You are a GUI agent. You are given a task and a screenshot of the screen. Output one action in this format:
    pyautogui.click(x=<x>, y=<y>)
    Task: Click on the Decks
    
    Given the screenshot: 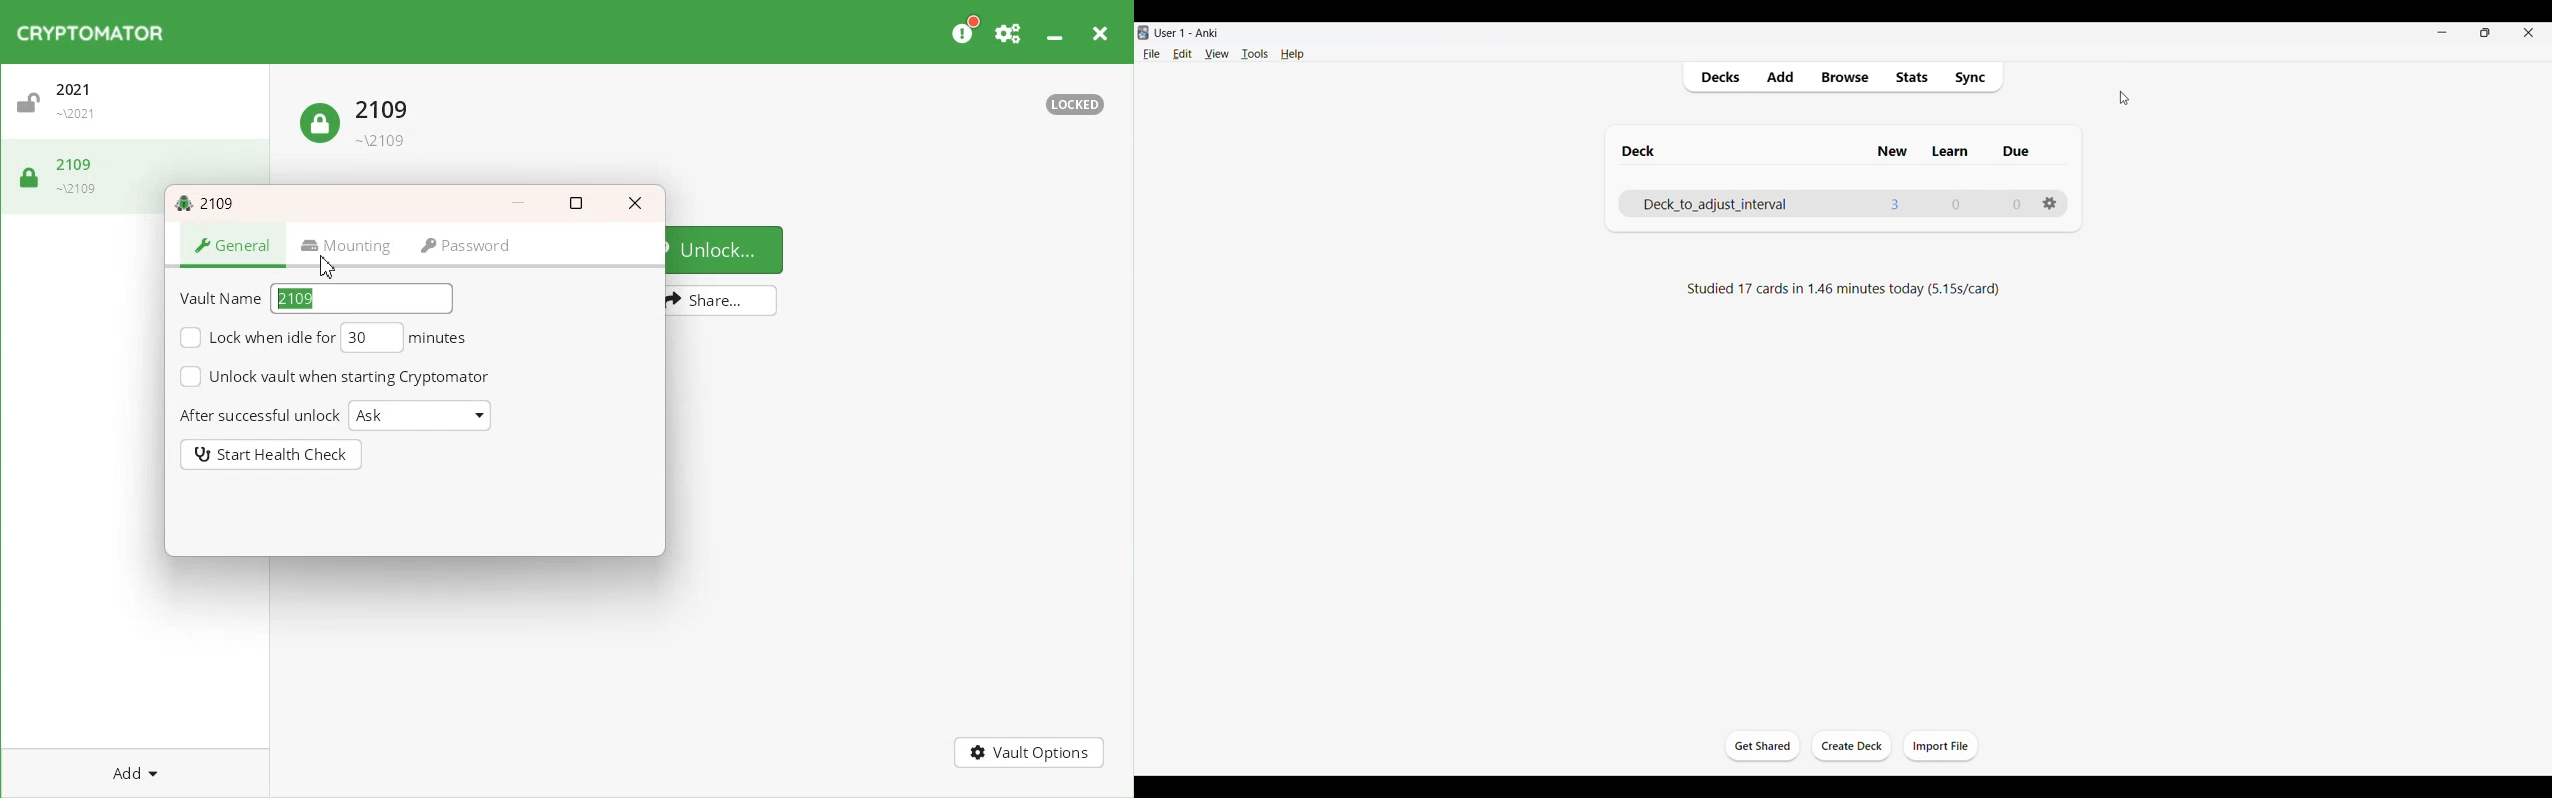 What is the action you would take?
    pyautogui.click(x=1716, y=77)
    